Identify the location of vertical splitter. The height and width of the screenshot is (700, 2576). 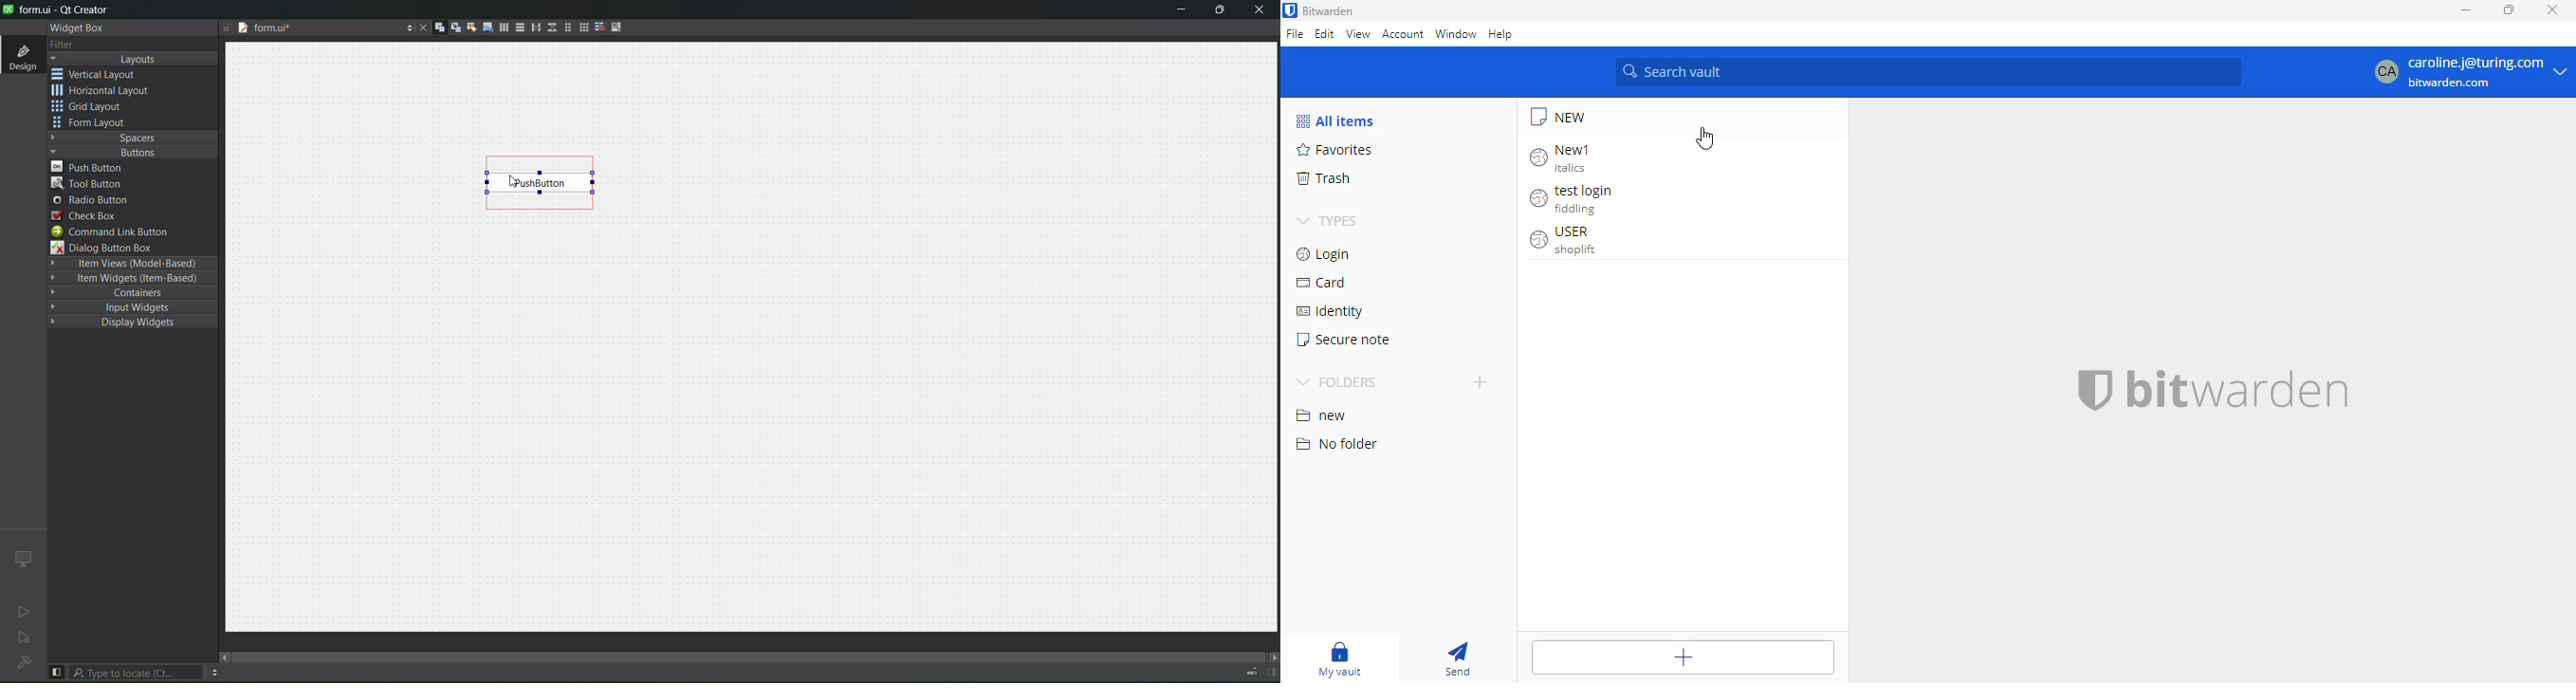
(550, 27).